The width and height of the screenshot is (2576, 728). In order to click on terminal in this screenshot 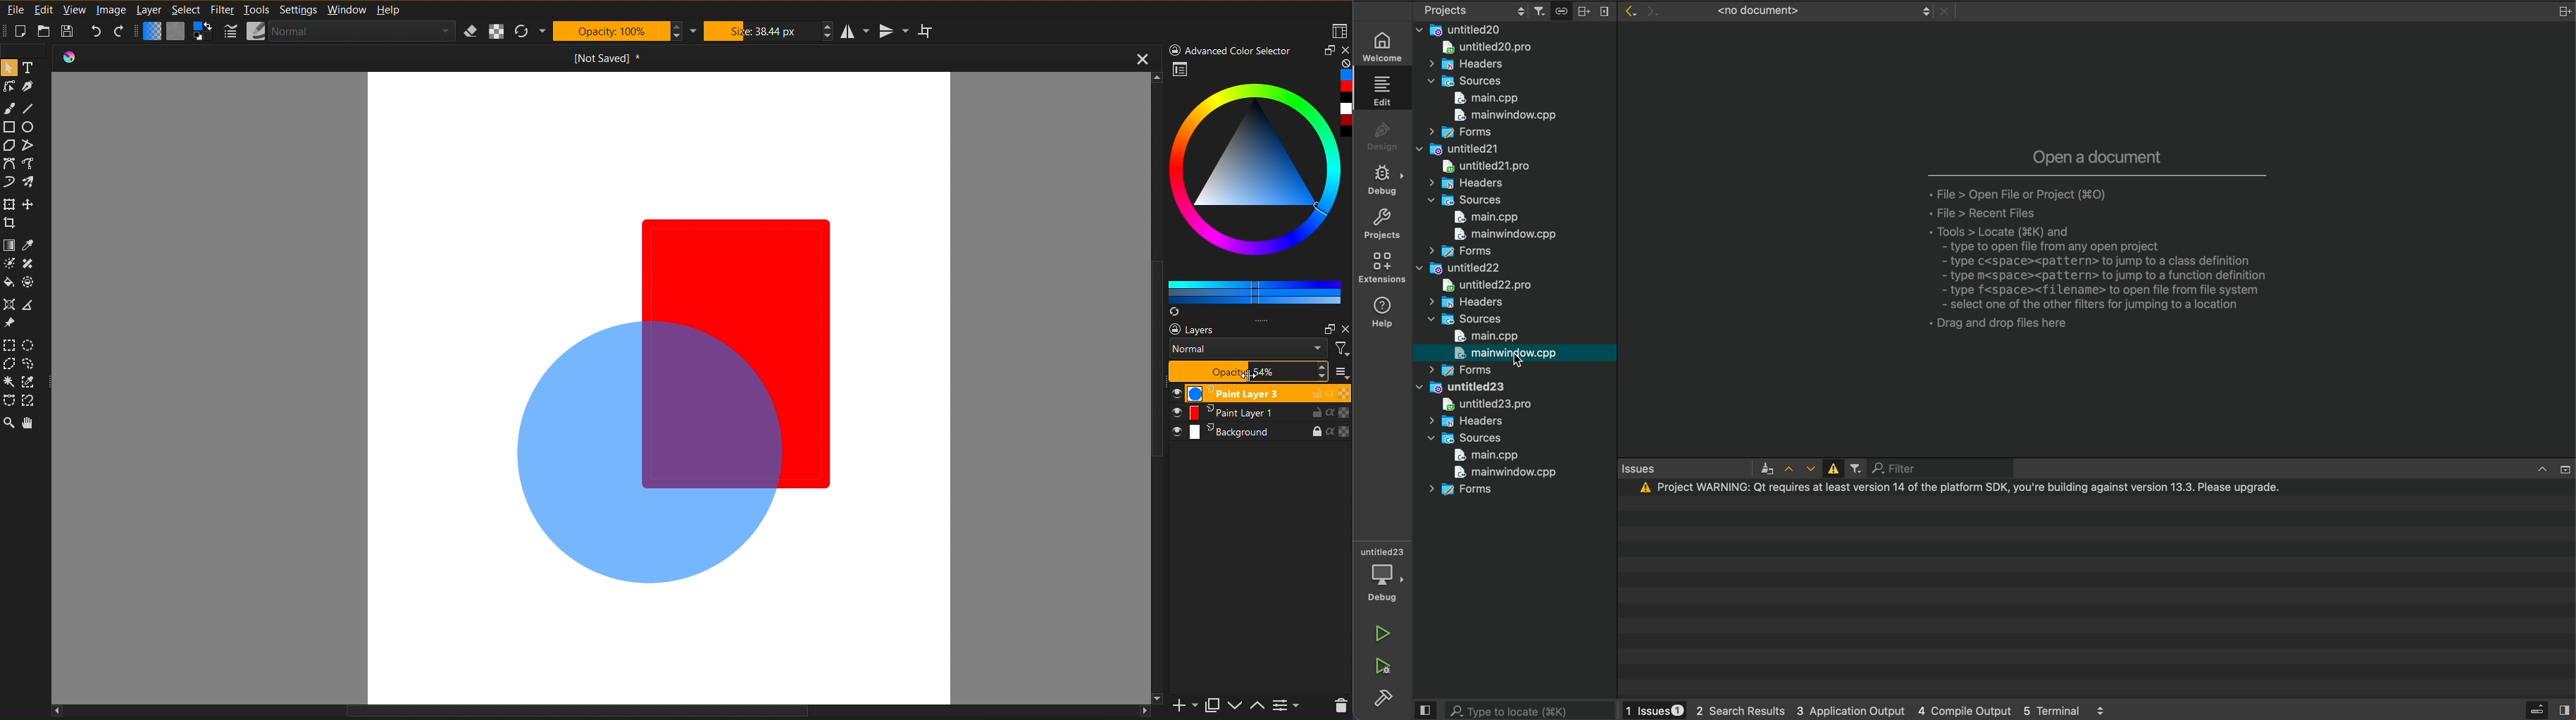, I will do `click(2095, 589)`.